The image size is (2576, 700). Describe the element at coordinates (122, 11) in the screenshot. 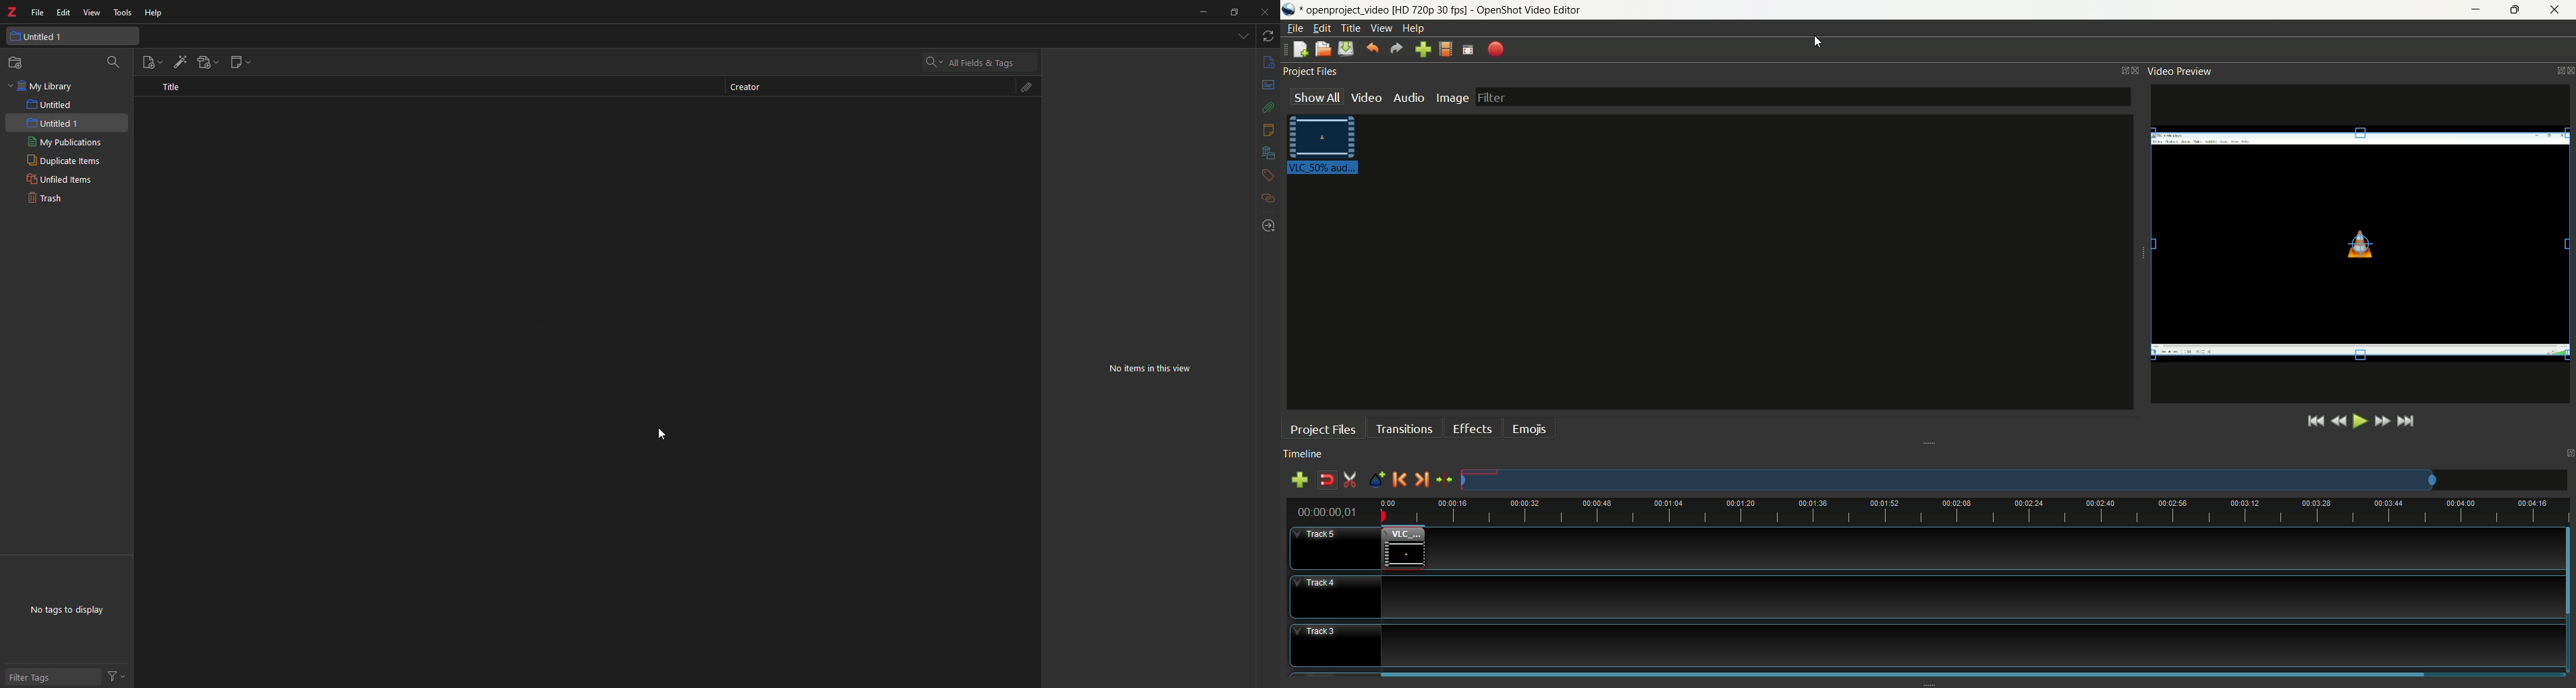

I see `tools` at that location.